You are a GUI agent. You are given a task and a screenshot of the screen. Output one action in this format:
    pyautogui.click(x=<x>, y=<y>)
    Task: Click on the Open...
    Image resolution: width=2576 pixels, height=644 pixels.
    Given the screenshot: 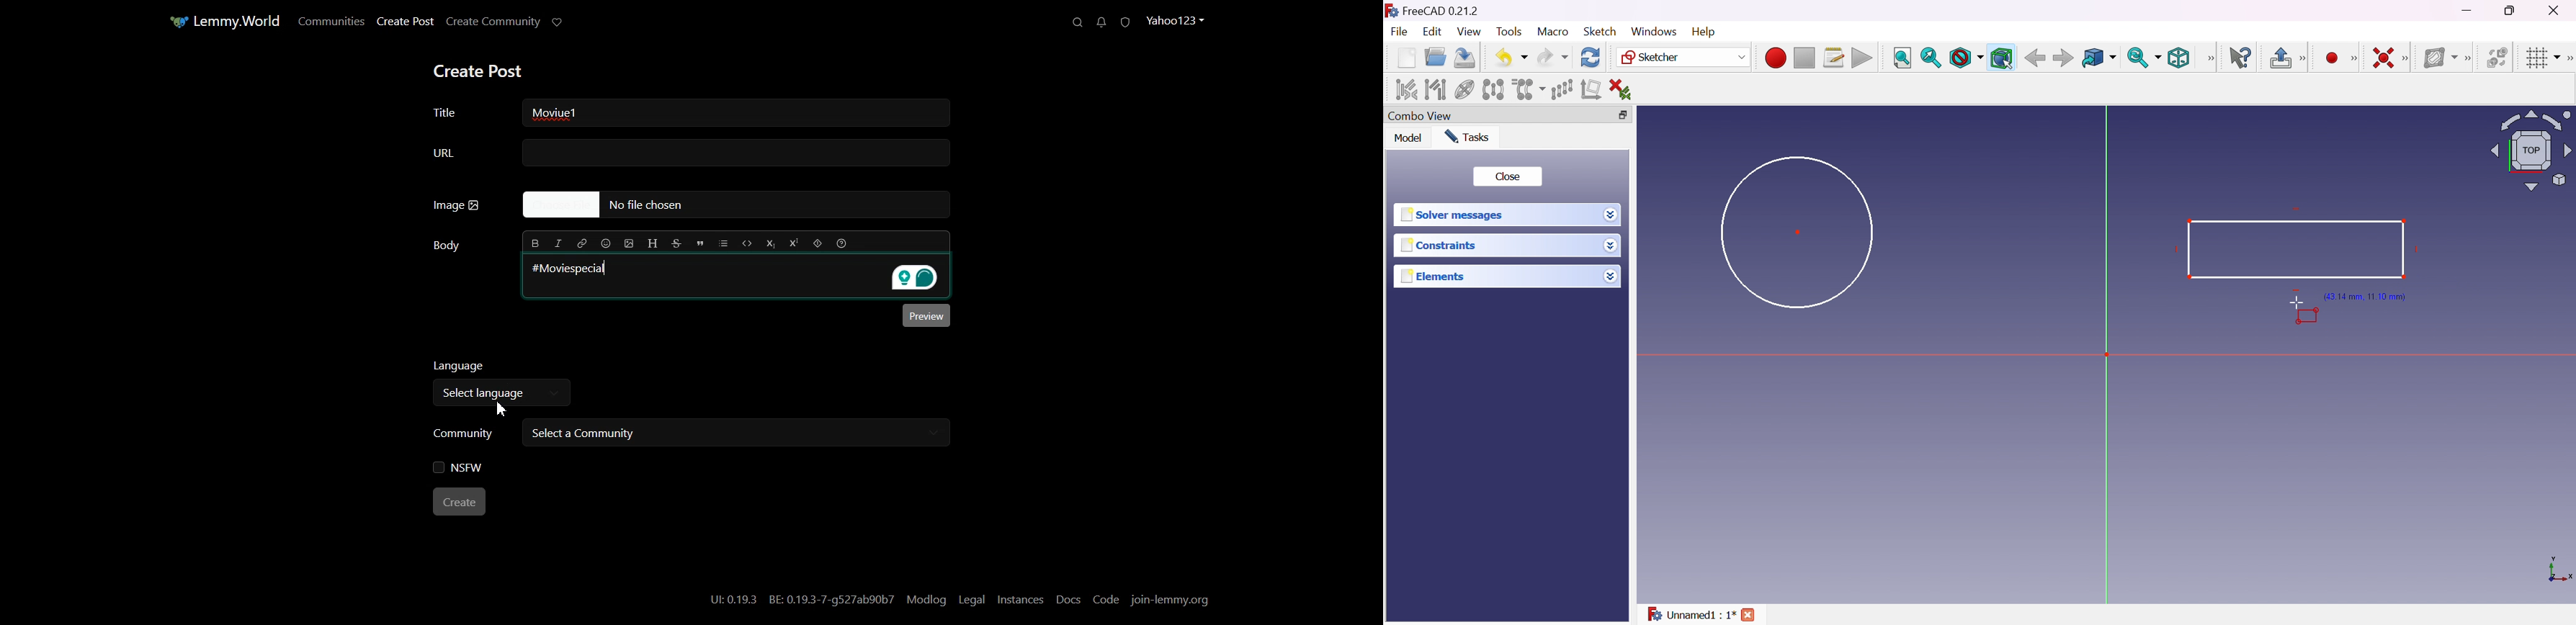 What is the action you would take?
    pyautogui.click(x=1435, y=58)
    